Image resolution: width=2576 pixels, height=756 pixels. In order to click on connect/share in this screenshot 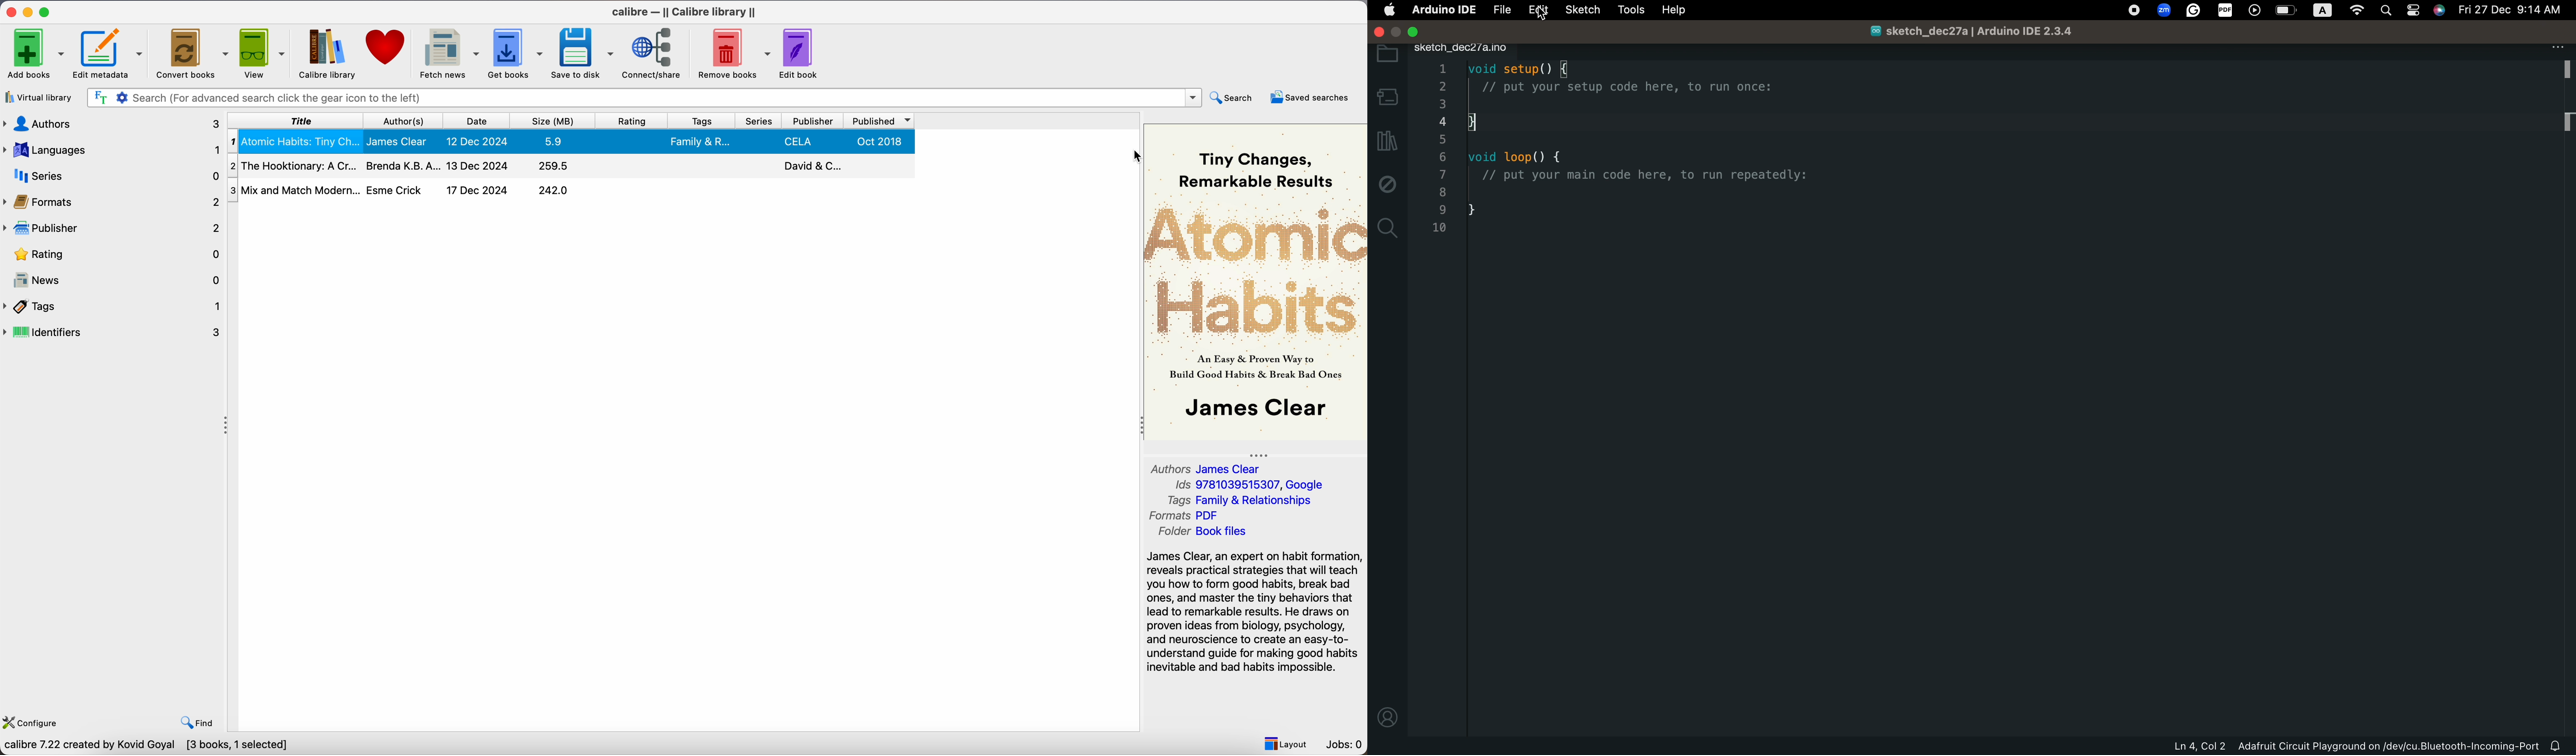, I will do `click(655, 53)`.